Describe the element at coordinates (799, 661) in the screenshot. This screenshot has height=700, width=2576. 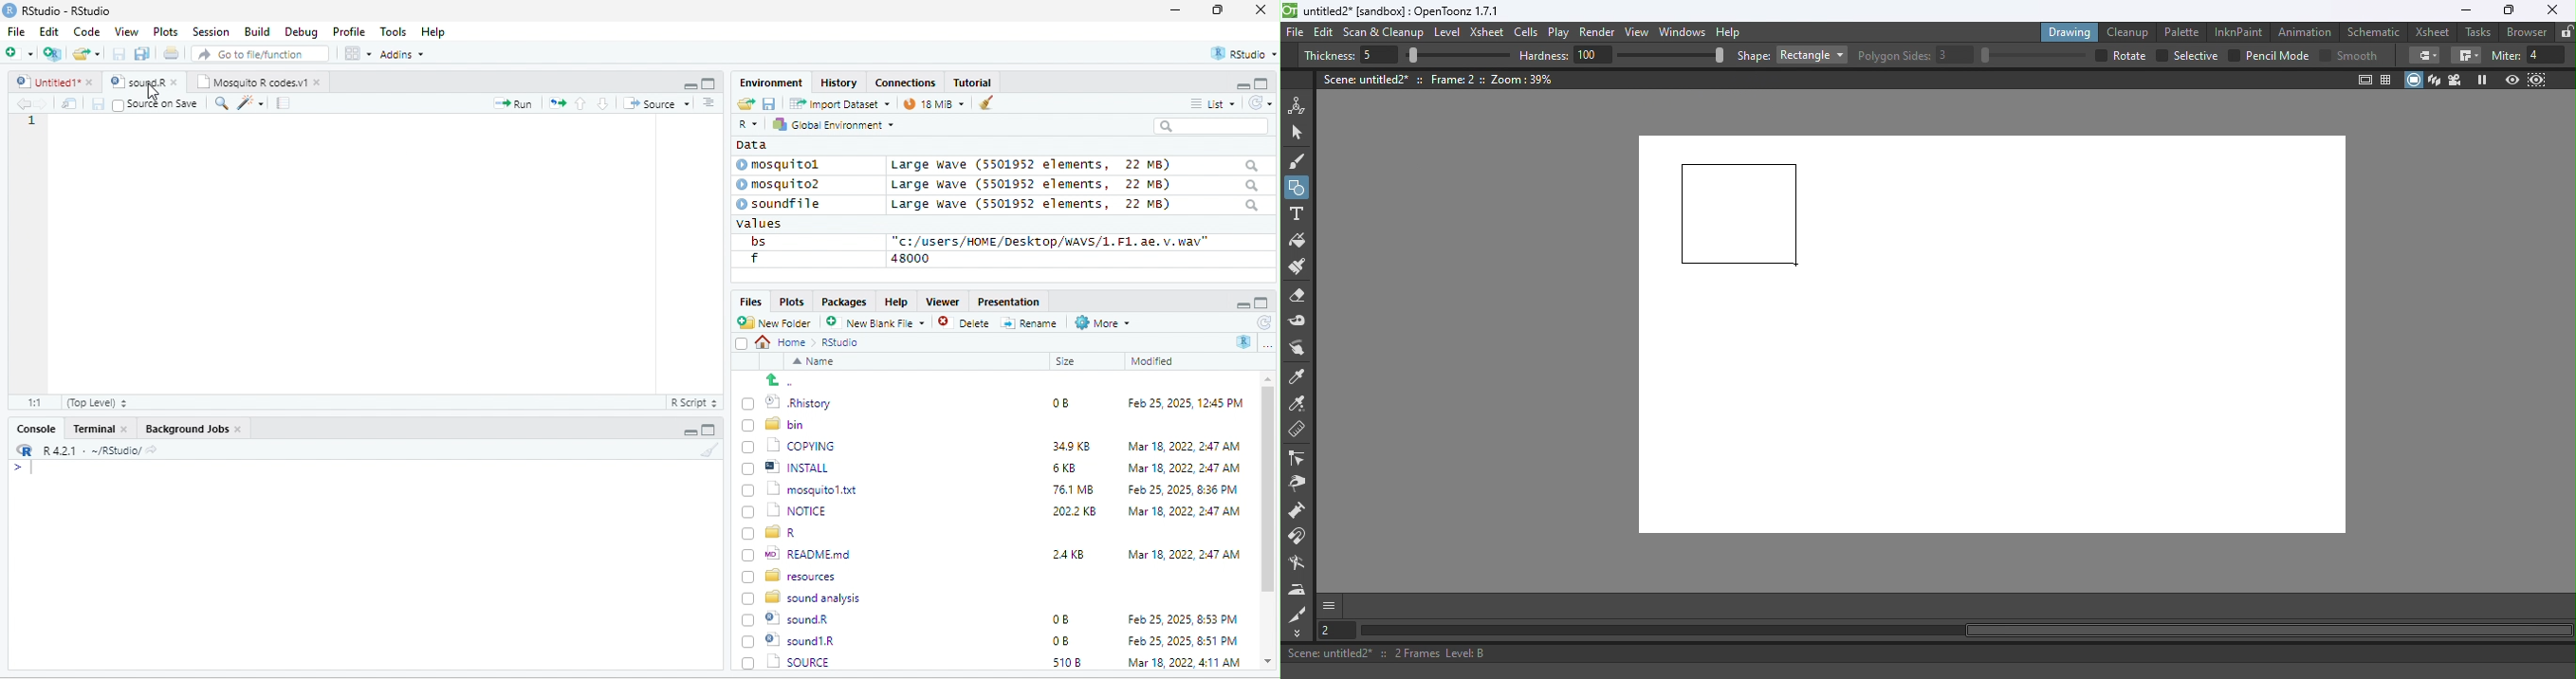
I see `Uninstall.exe` at that location.